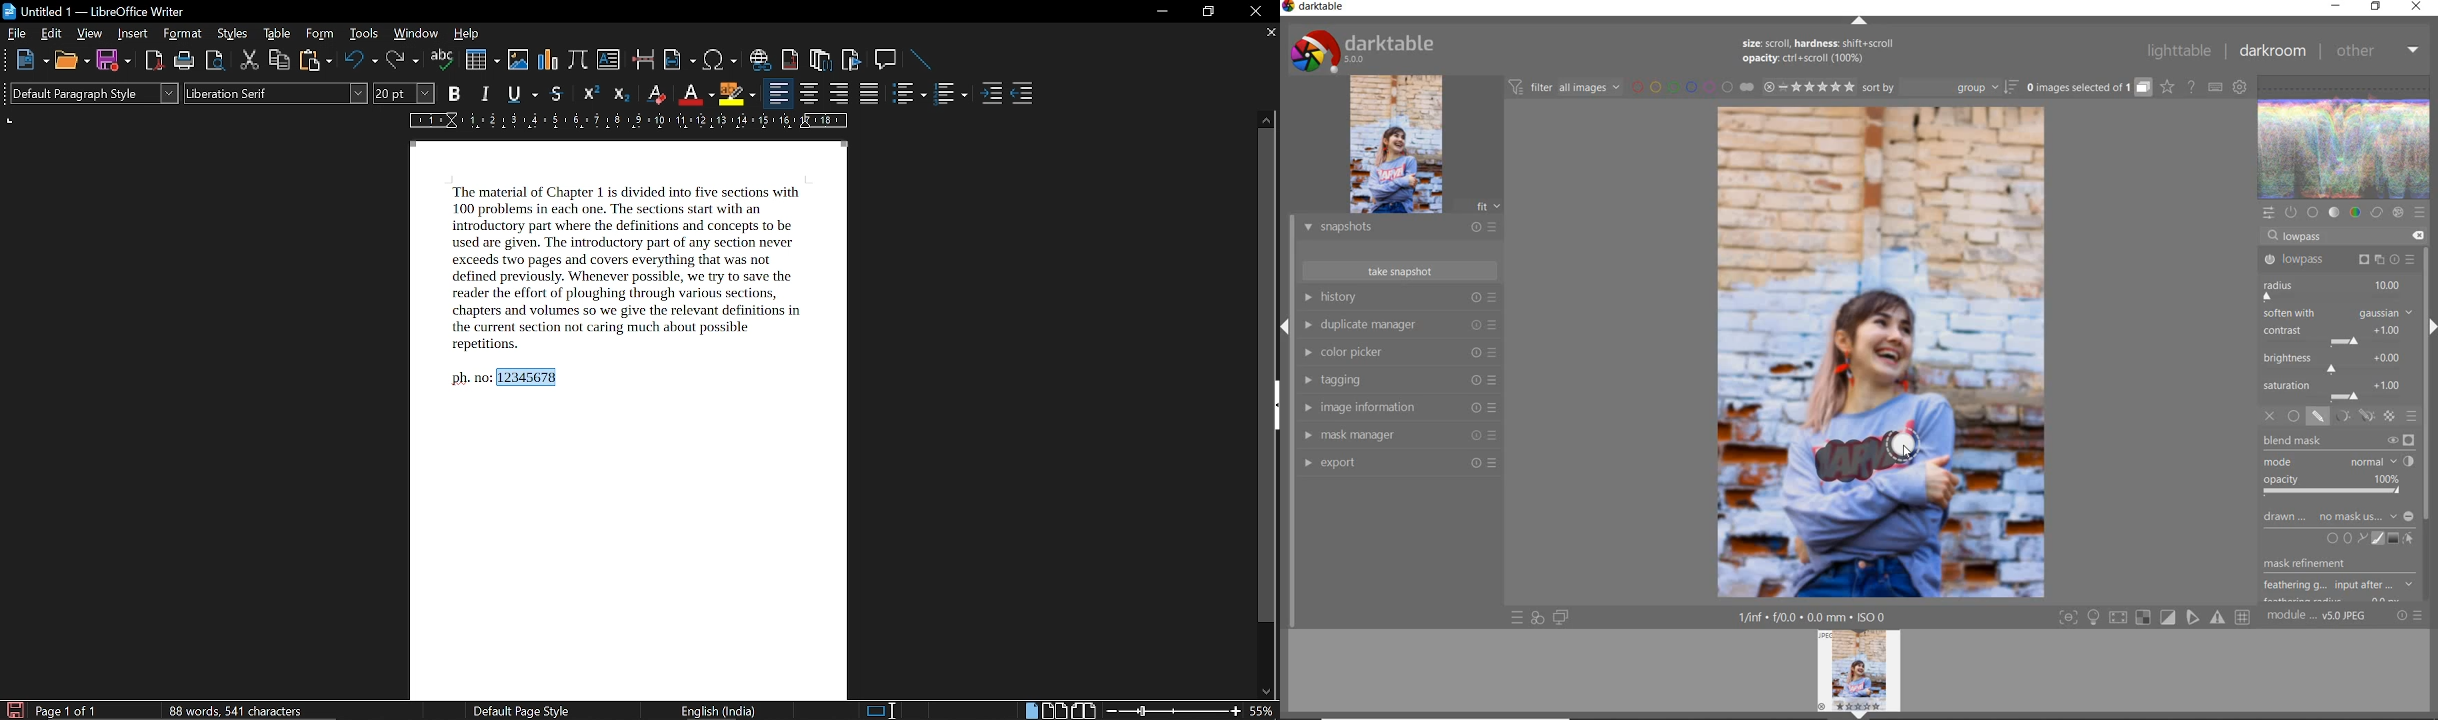 This screenshot has width=2464, height=728. I want to click on filter images by color labels, so click(1692, 88).